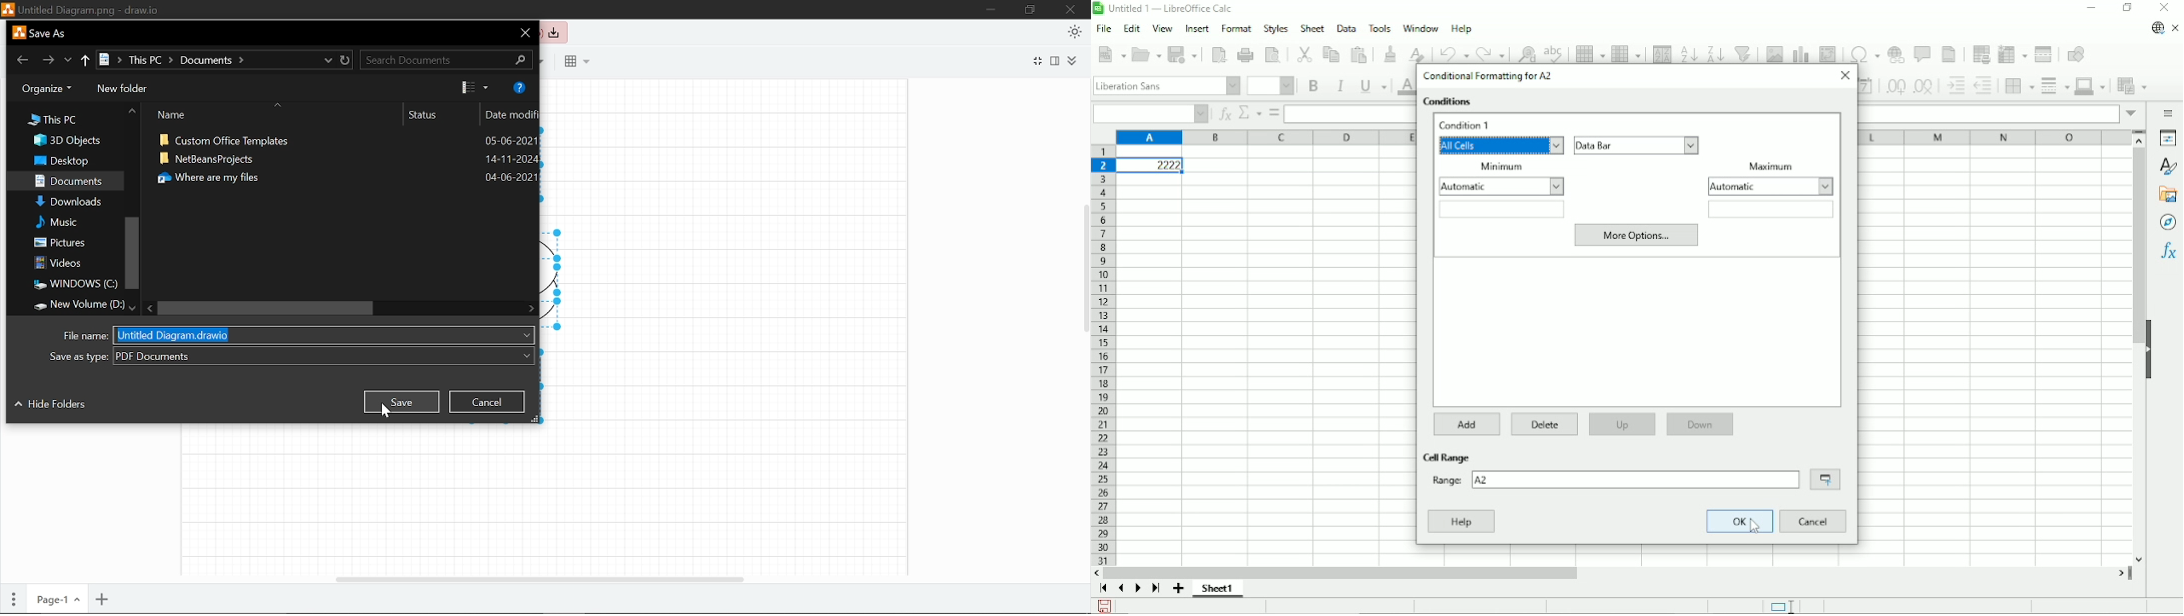 The height and width of the screenshot is (616, 2184). Describe the element at coordinates (1468, 423) in the screenshot. I see `Add` at that location.